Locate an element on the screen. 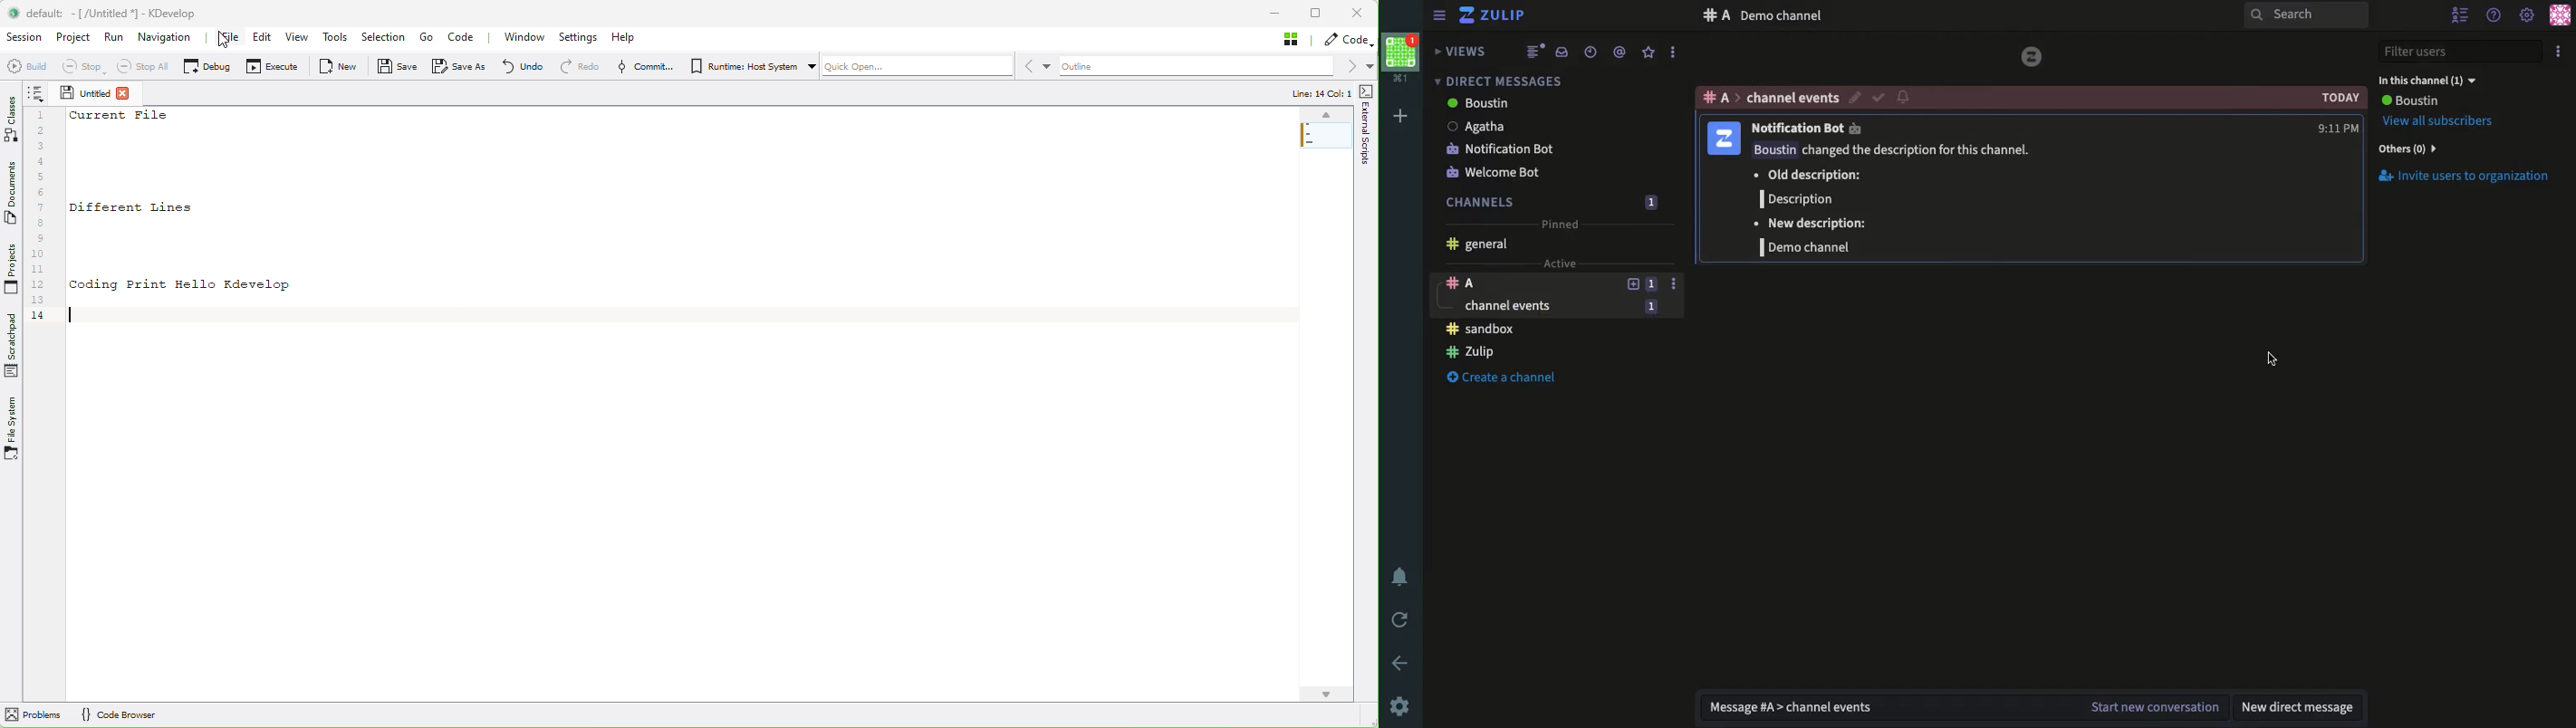 Image resolution: width=2576 pixels, height=728 pixels. Refresh is located at coordinates (1400, 621).